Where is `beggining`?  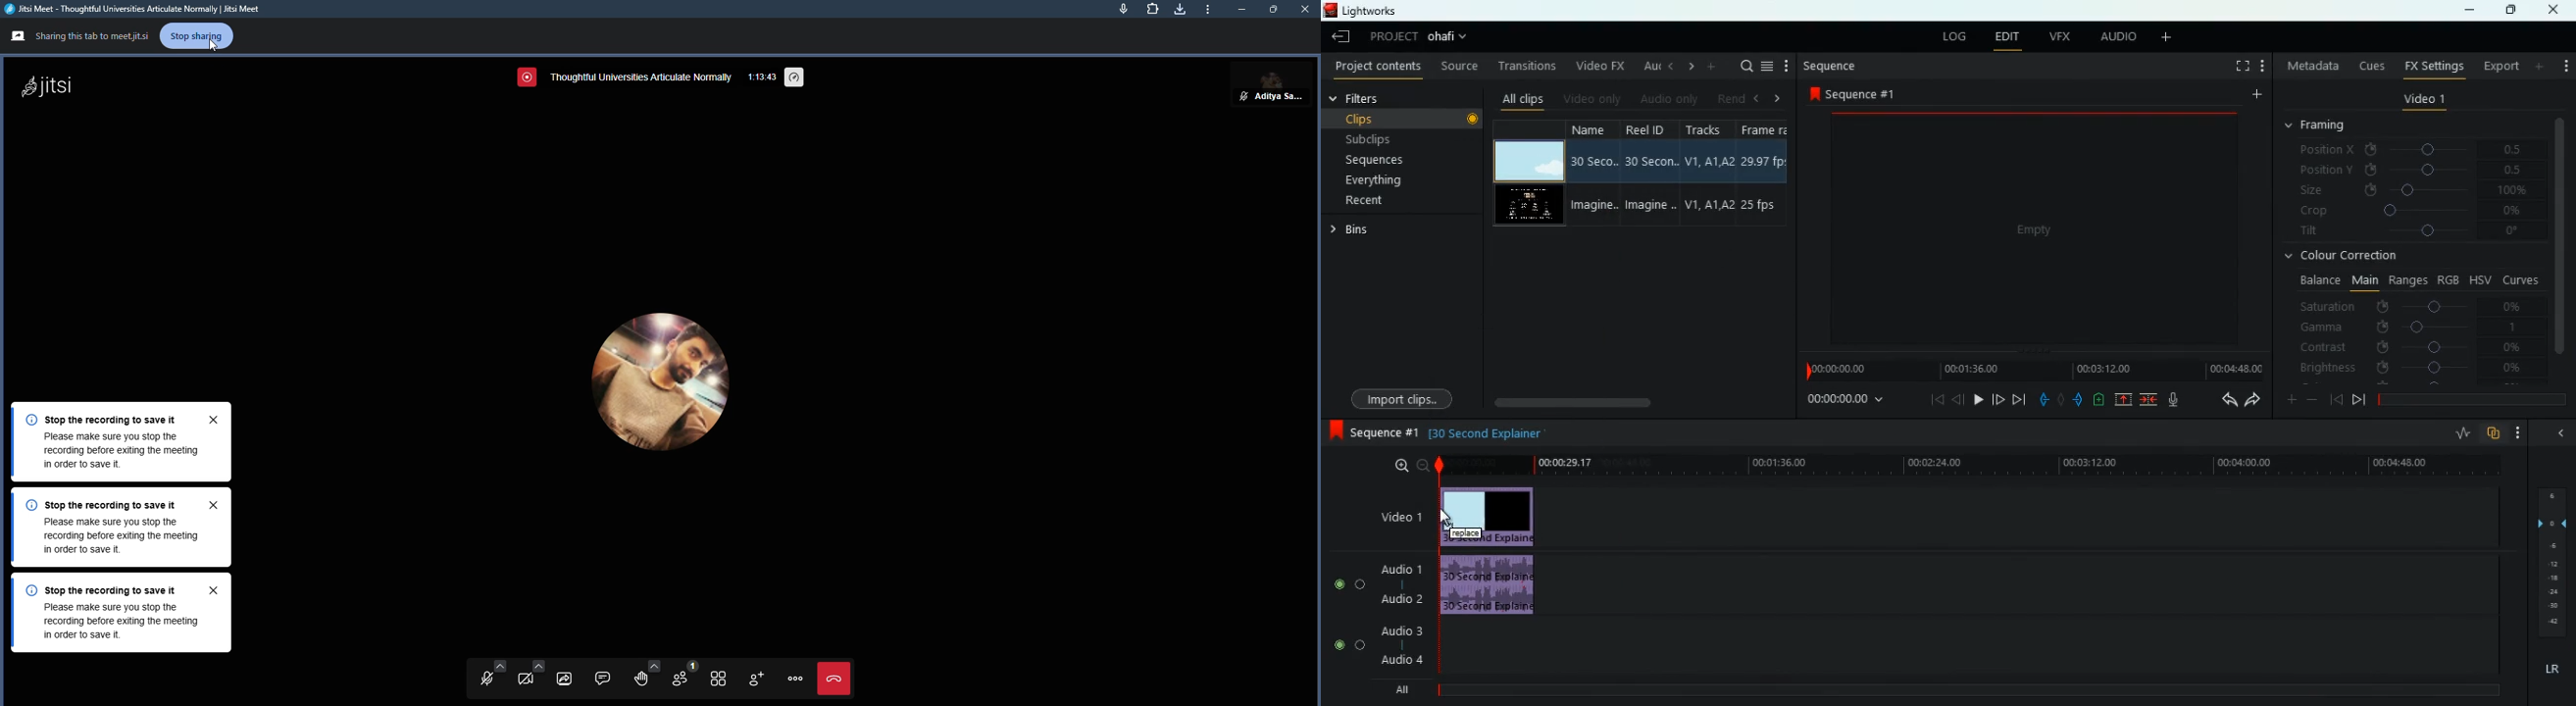
beggining is located at coordinates (1931, 398).